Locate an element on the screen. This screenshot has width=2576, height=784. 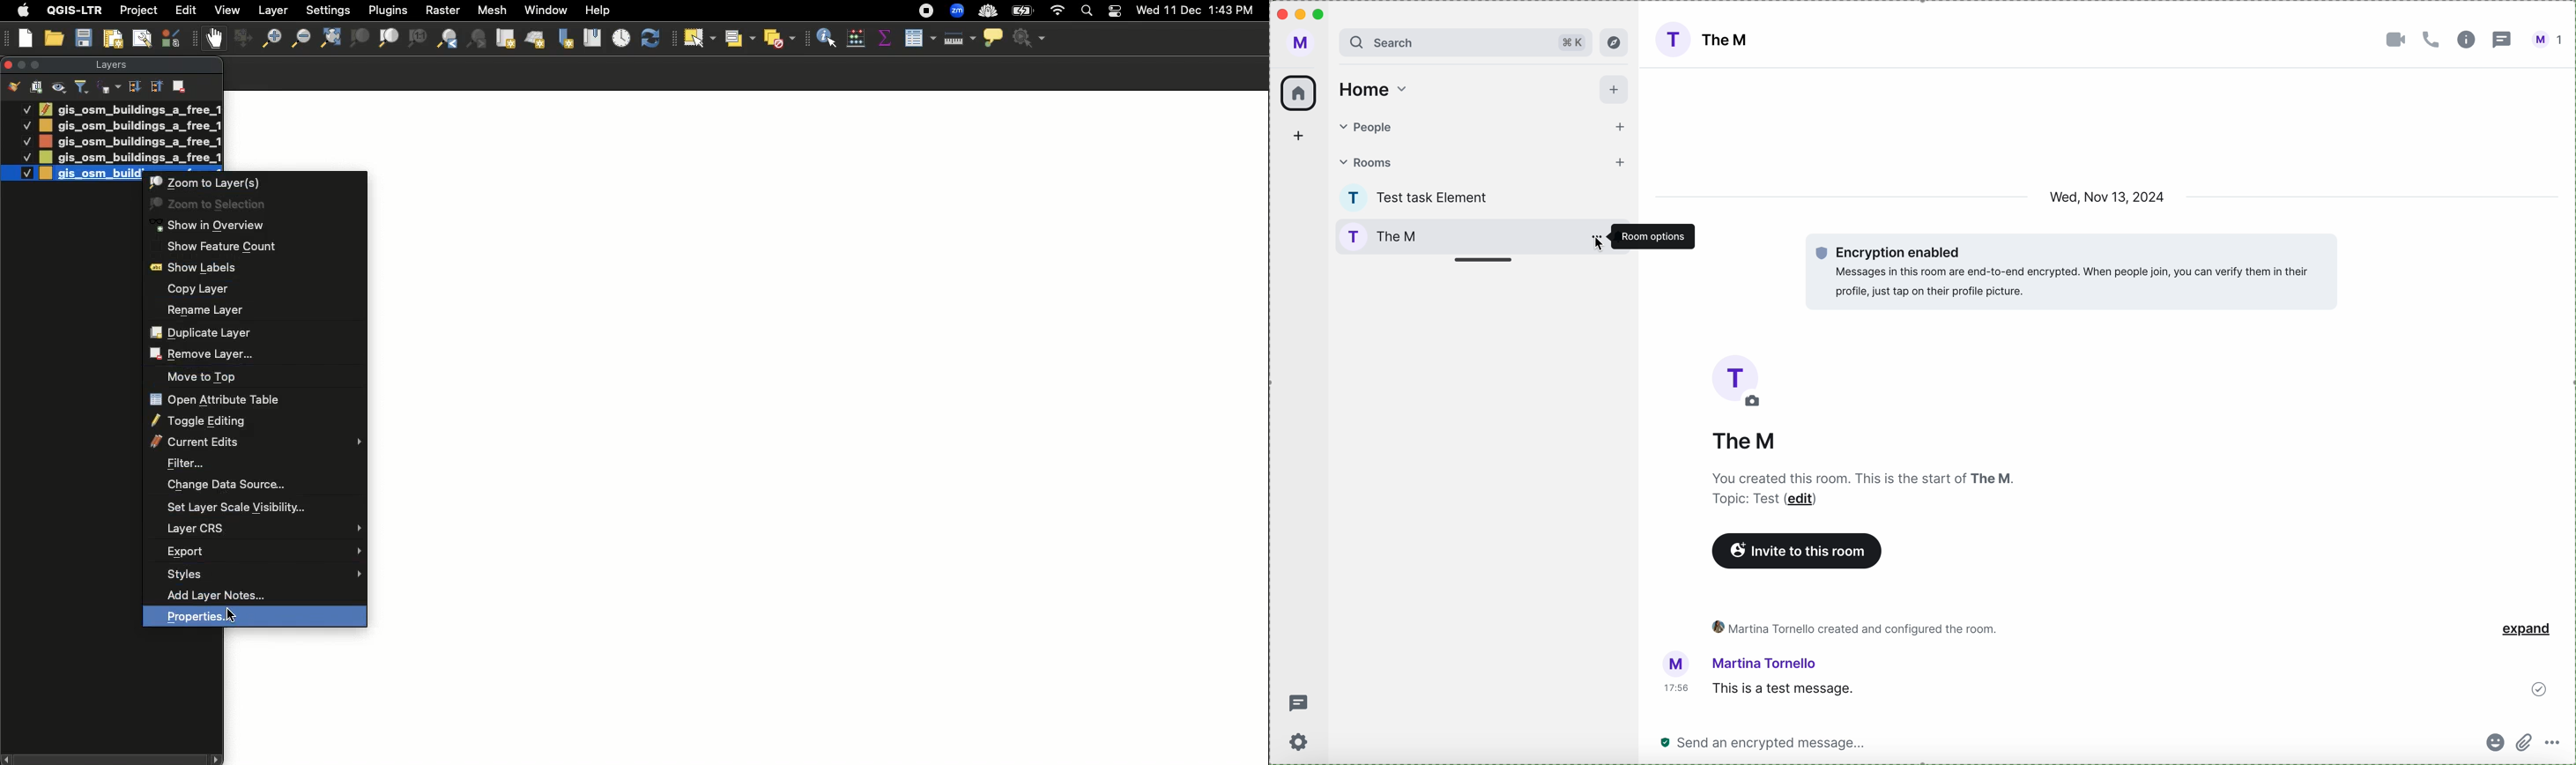
close is located at coordinates (1281, 15).